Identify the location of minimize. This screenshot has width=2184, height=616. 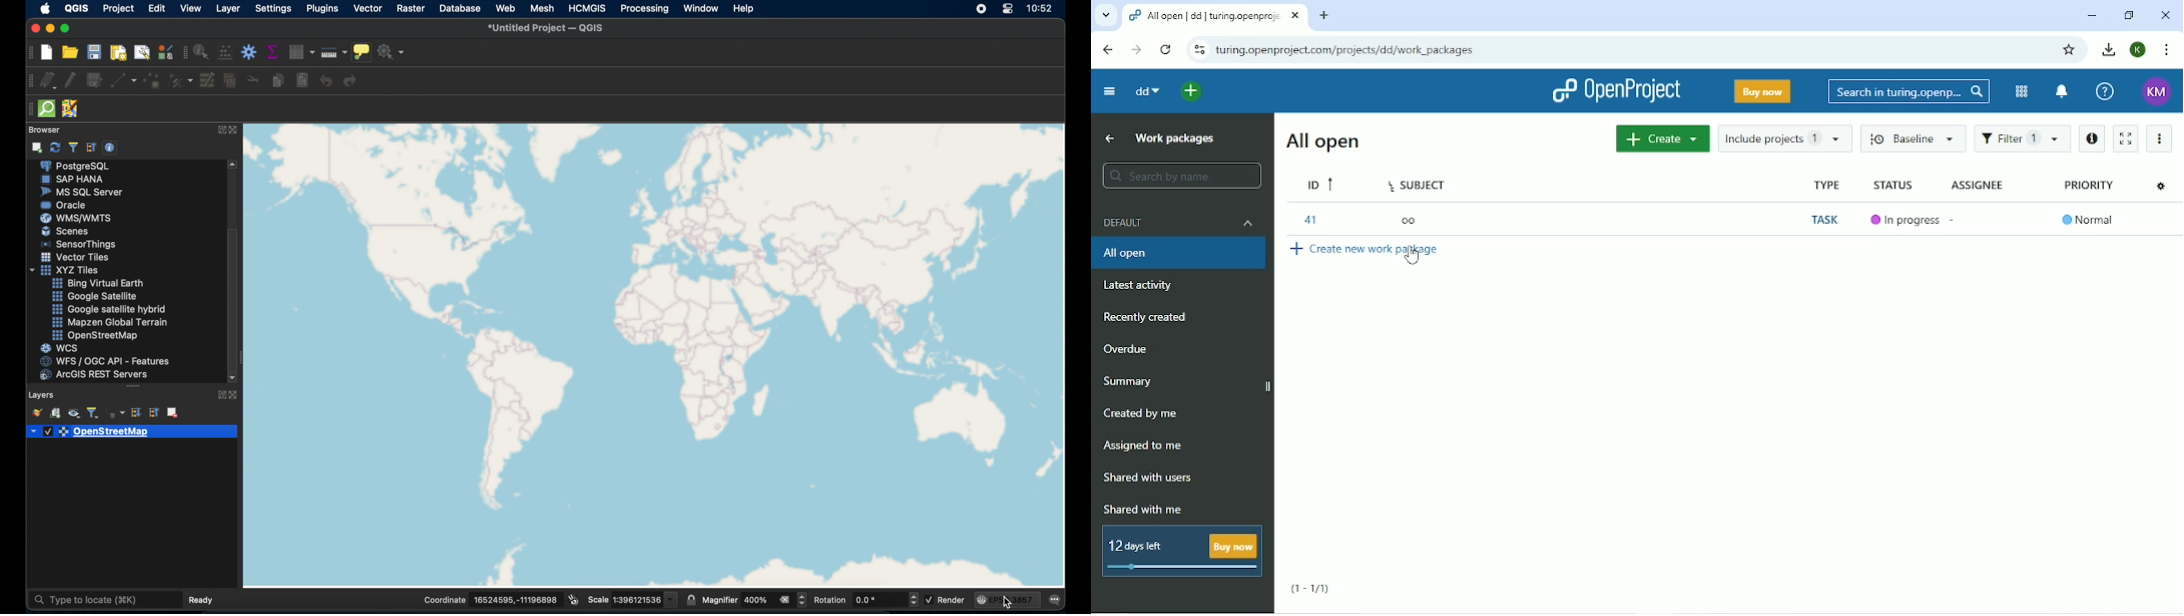
(50, 28).